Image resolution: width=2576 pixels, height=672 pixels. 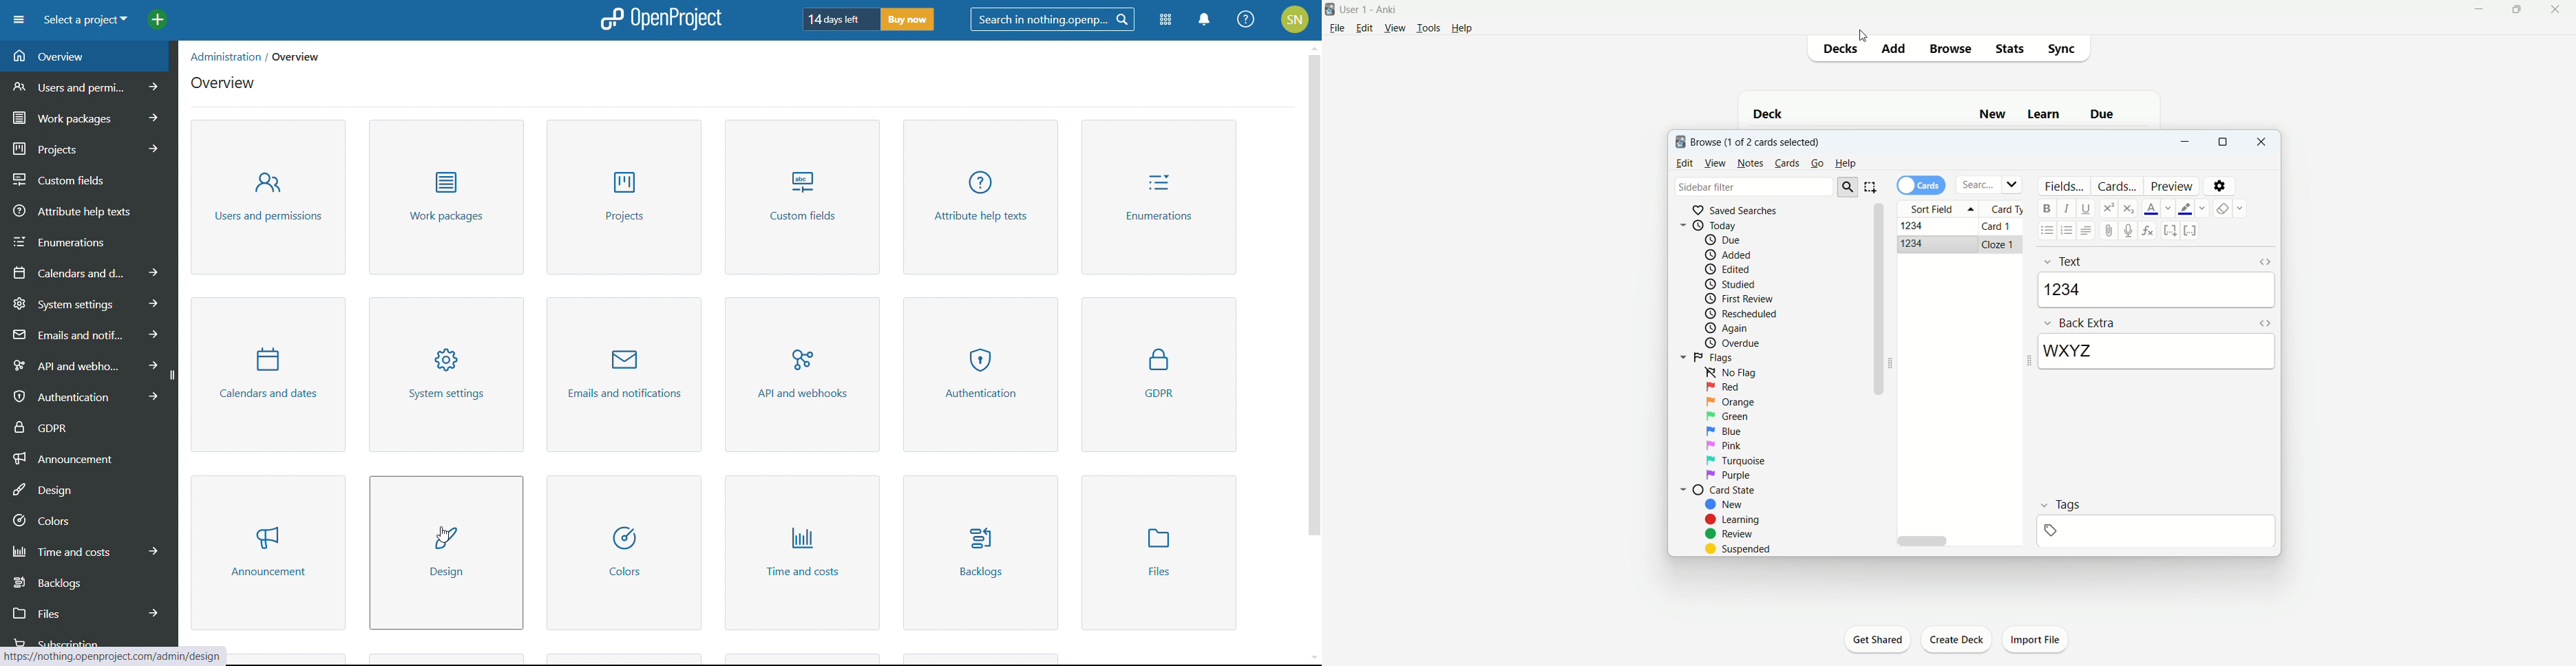 I want to click on sync, so click(x=2063, y=50).